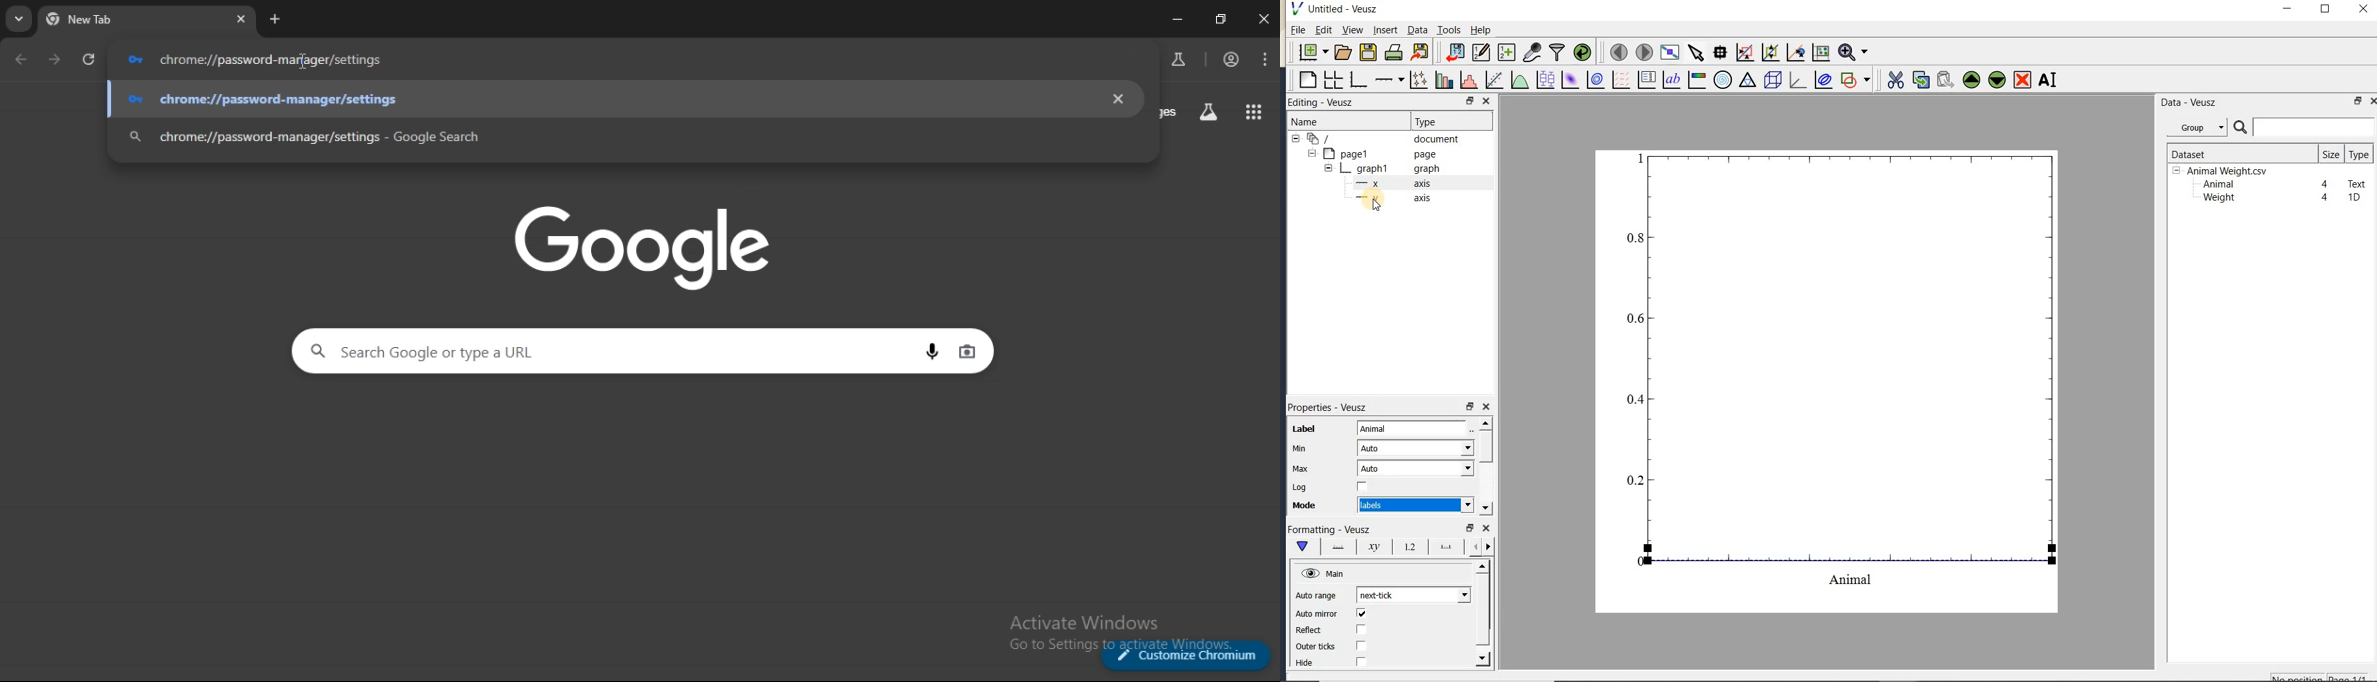 The height and width of the screenshot is (700, 2380). What do you see at coordinates (1582, 51) in the screenshot?
I see `reload linked datasets` at bounding box center [1582, 51].